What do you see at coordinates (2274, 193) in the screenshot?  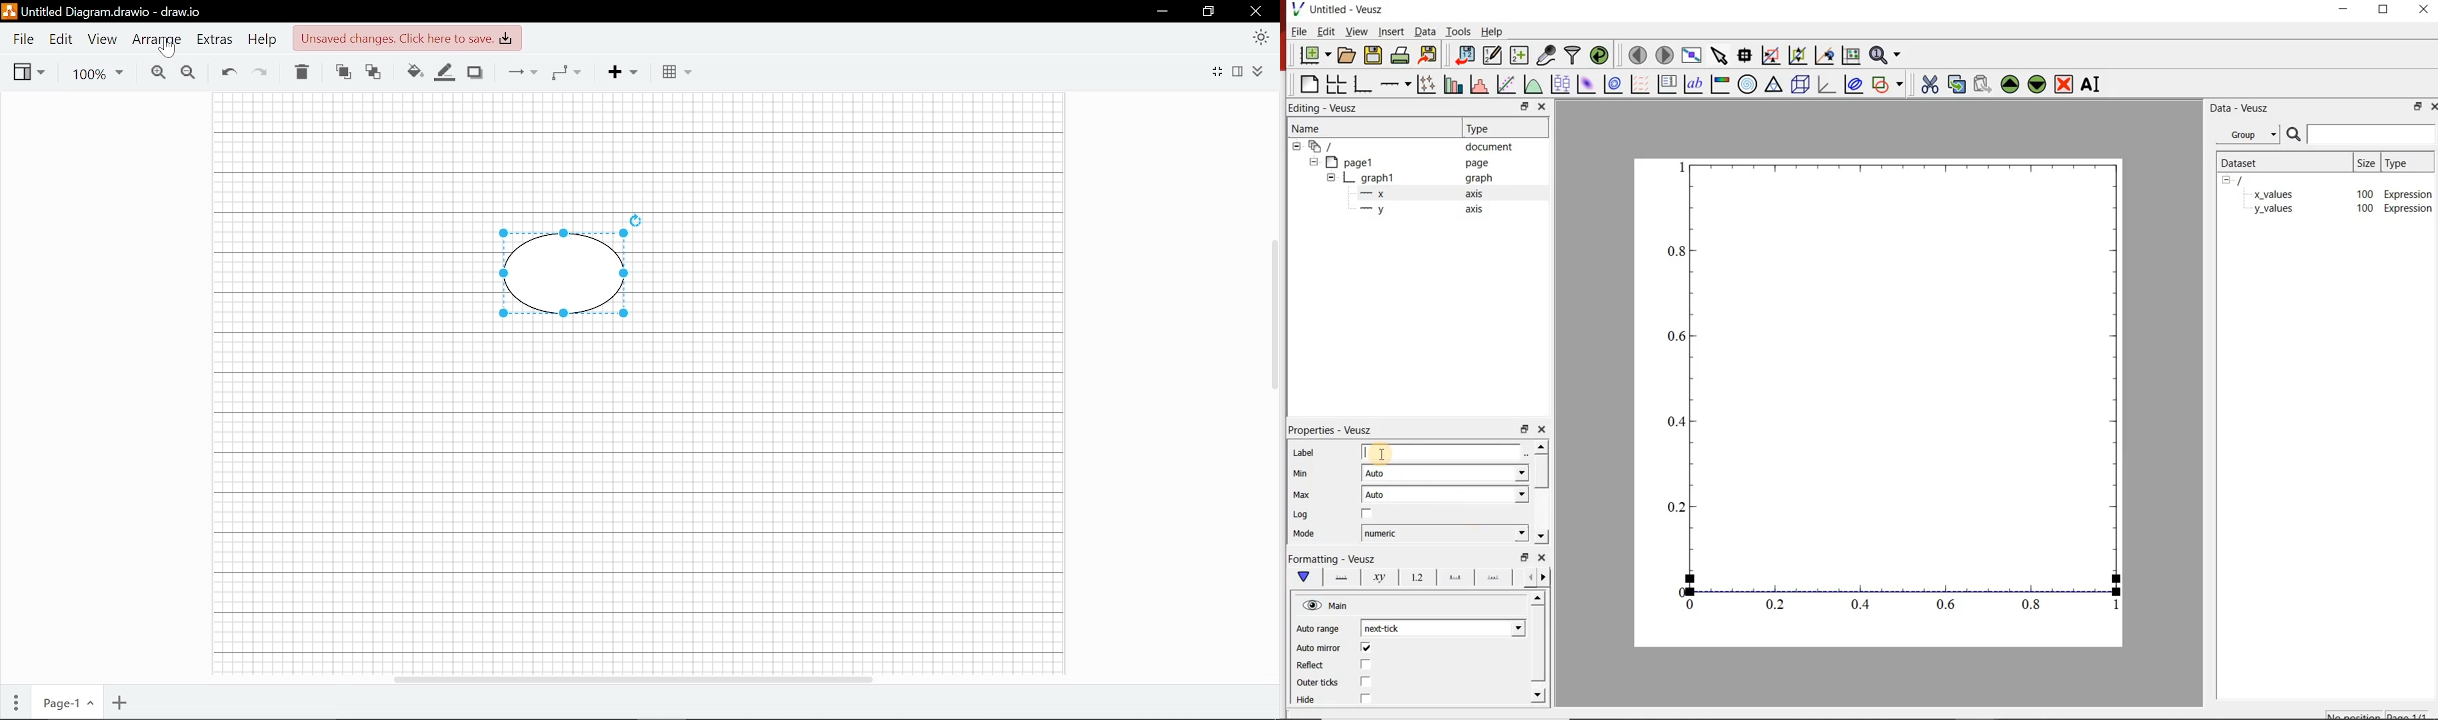 I see `x_values` at bounding box center [2274, 193].